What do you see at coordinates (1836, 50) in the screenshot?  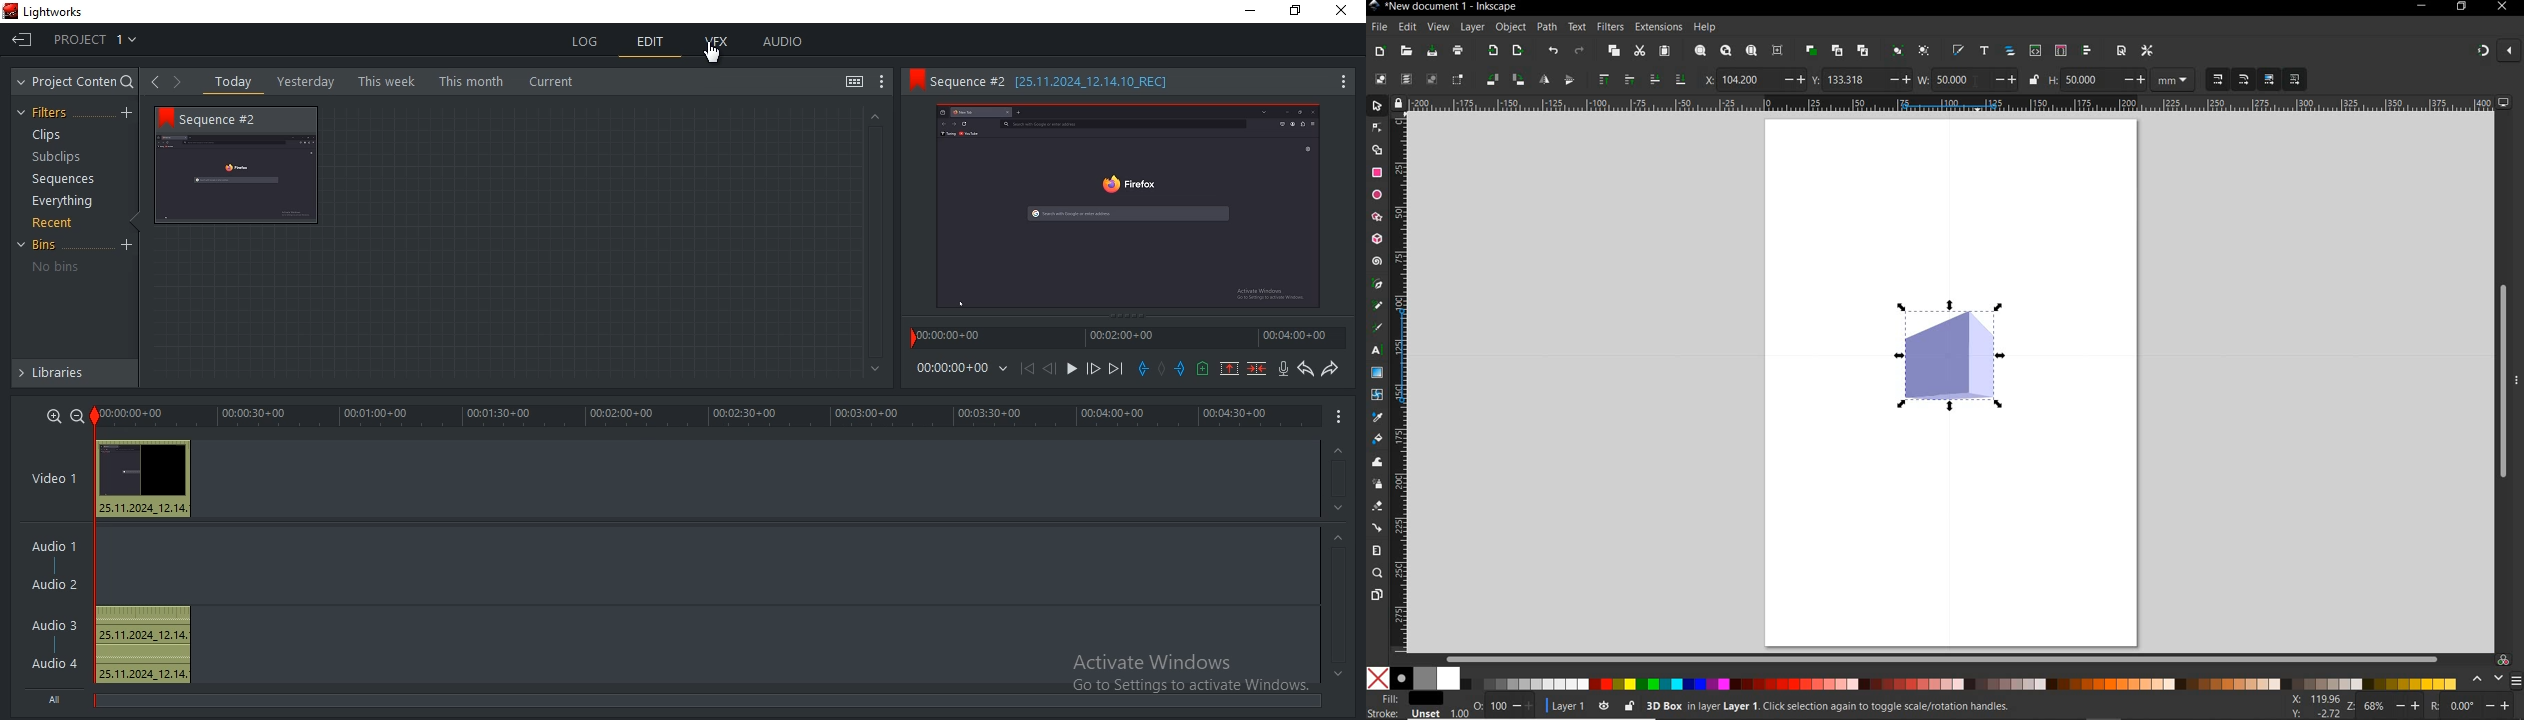 I see `create clone` at bounding box center [1836, 50].